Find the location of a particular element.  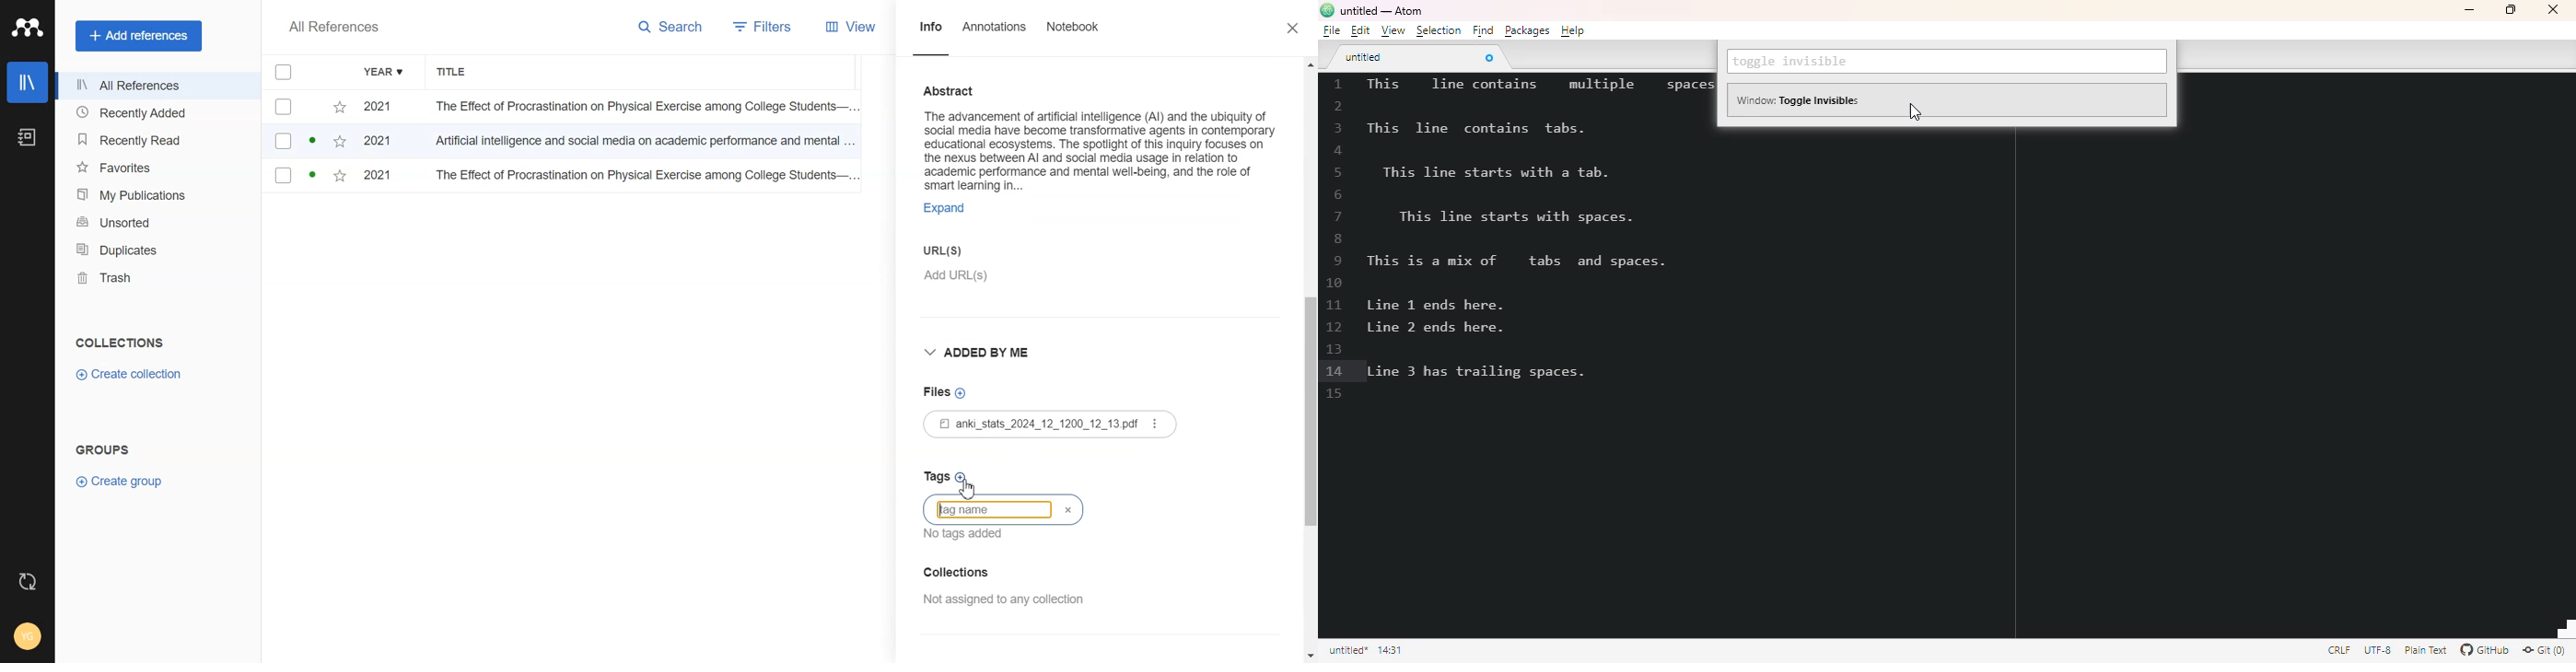

No tags added is located at coordinates (971, 534).